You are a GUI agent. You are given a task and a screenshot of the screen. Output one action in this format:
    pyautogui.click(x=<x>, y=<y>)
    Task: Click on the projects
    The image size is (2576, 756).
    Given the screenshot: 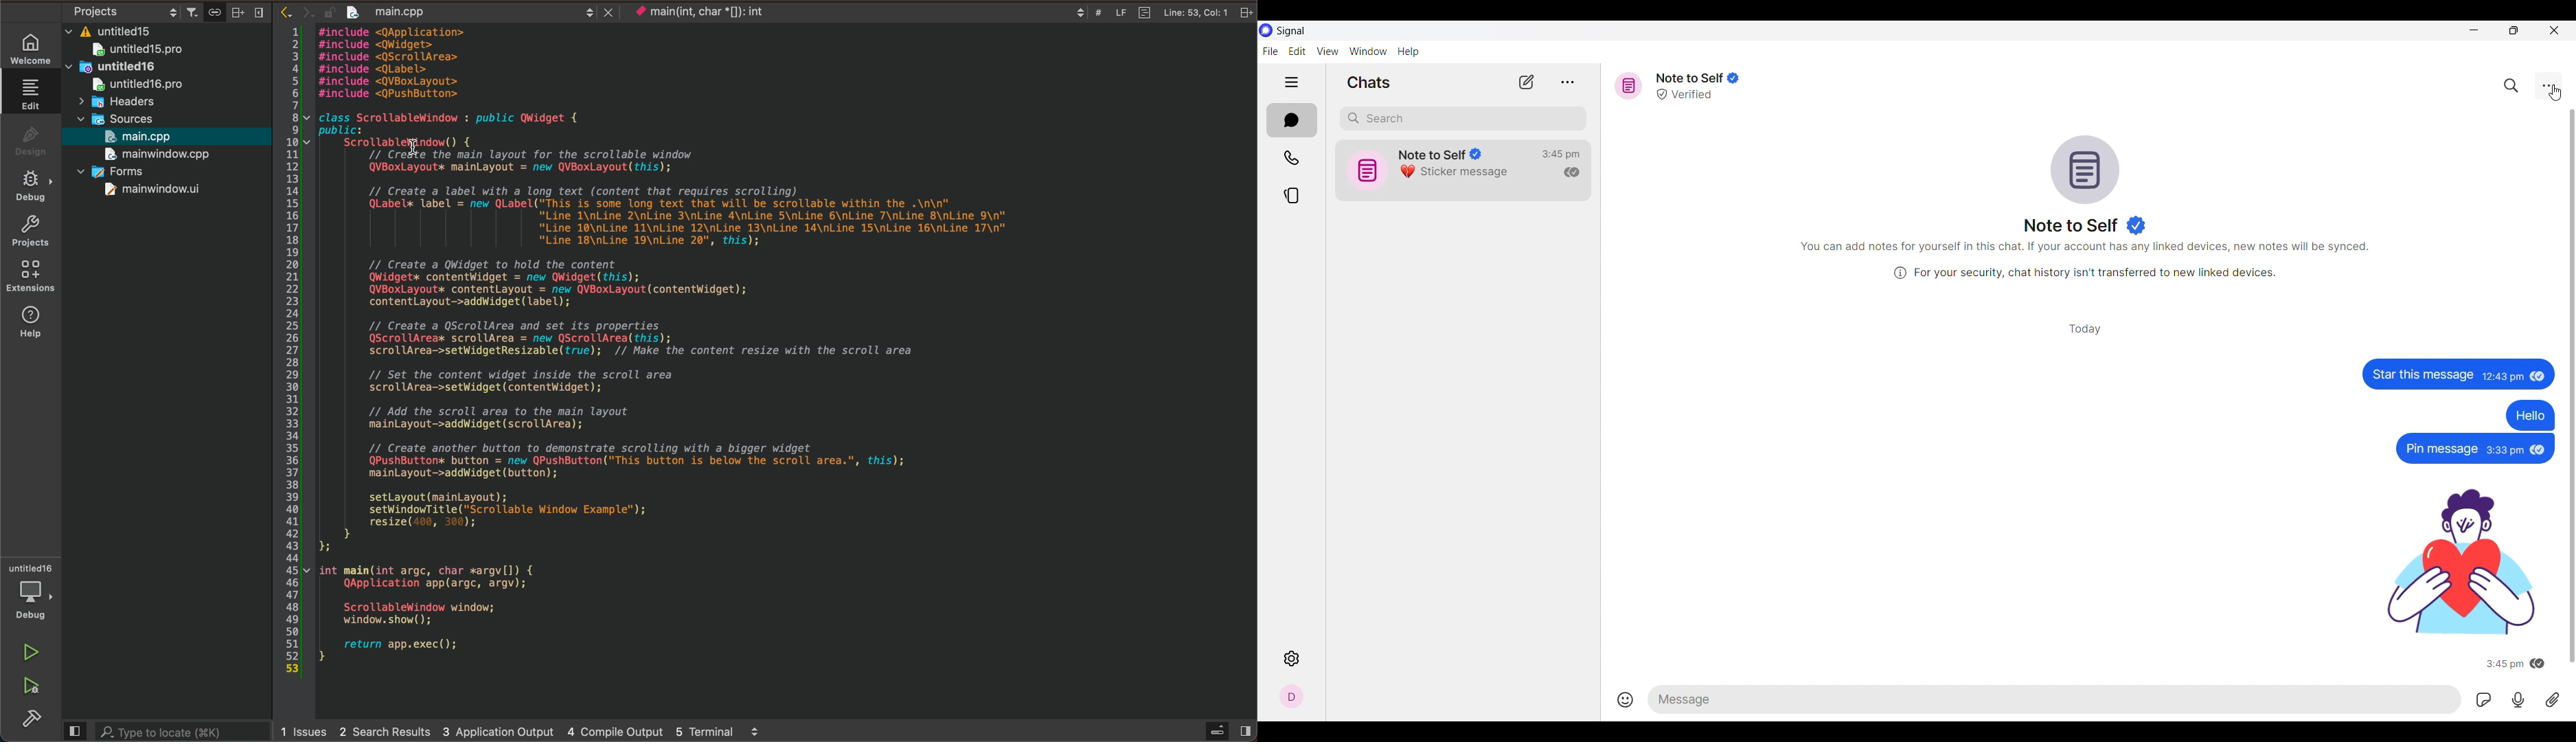 What is the action you would take?
    pyautogui.click(x=30, y=232)
    